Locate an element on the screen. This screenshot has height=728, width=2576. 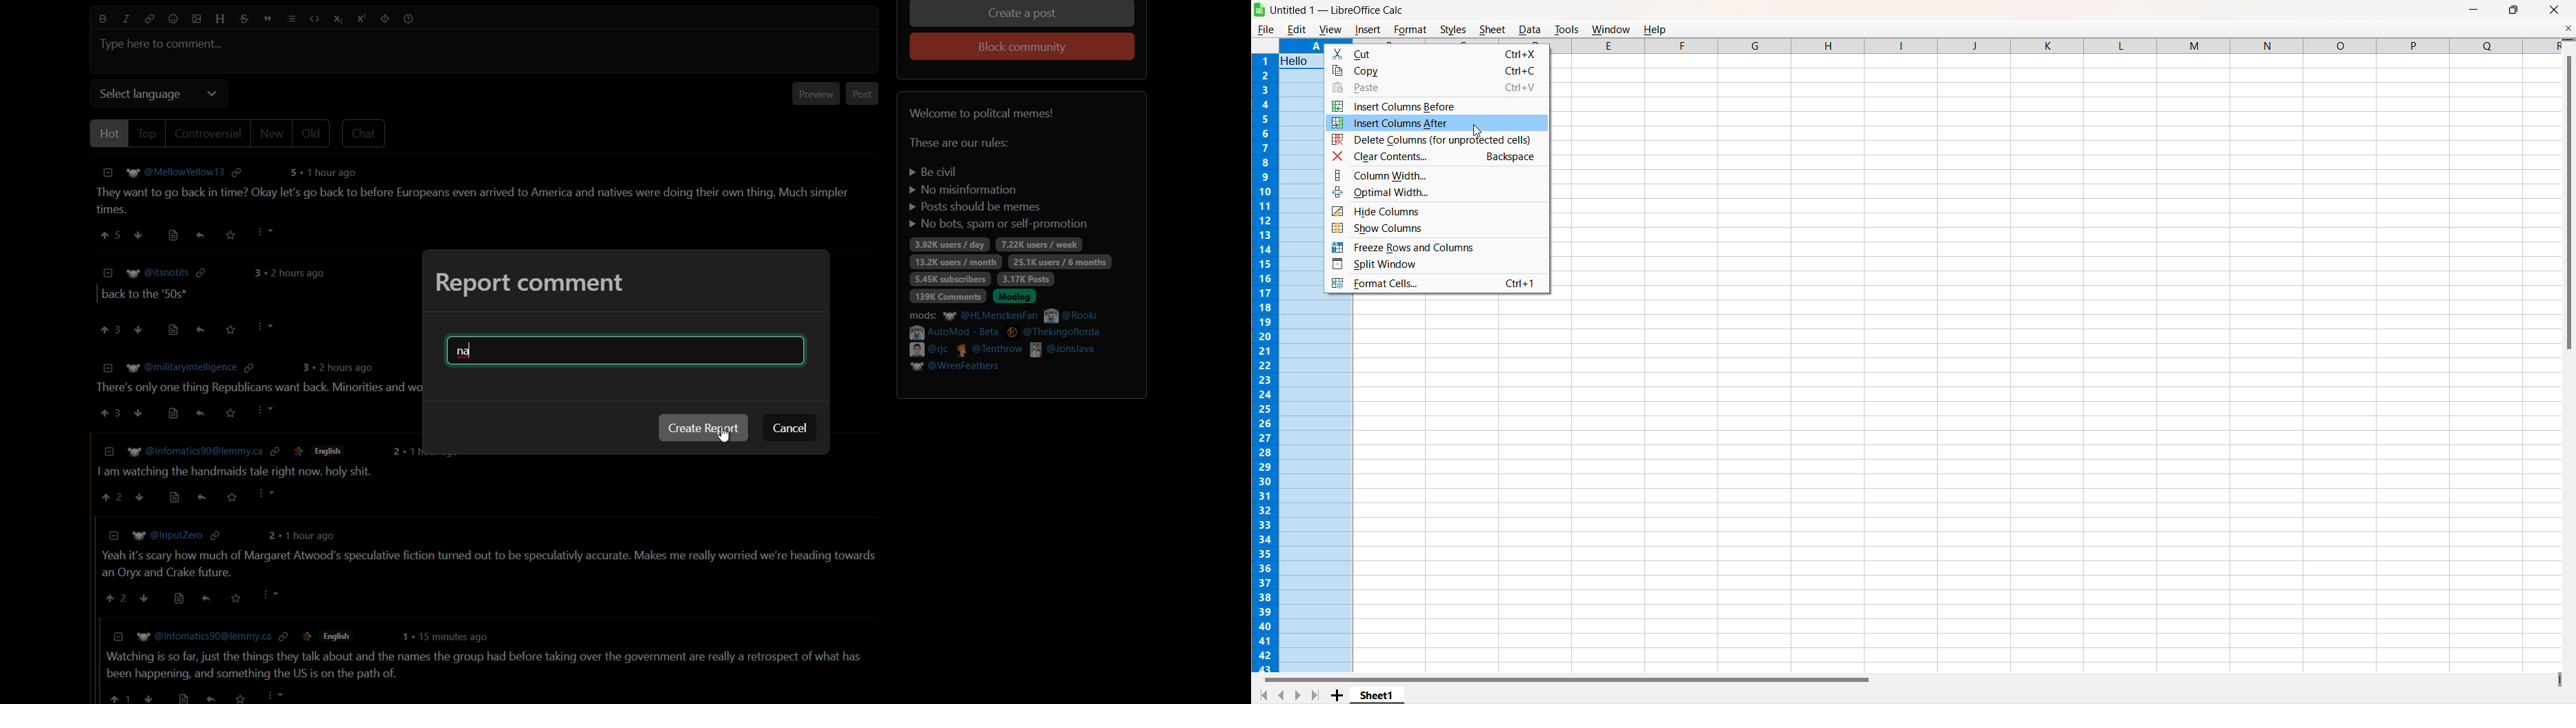
View is located at coordinates (1330, 30).